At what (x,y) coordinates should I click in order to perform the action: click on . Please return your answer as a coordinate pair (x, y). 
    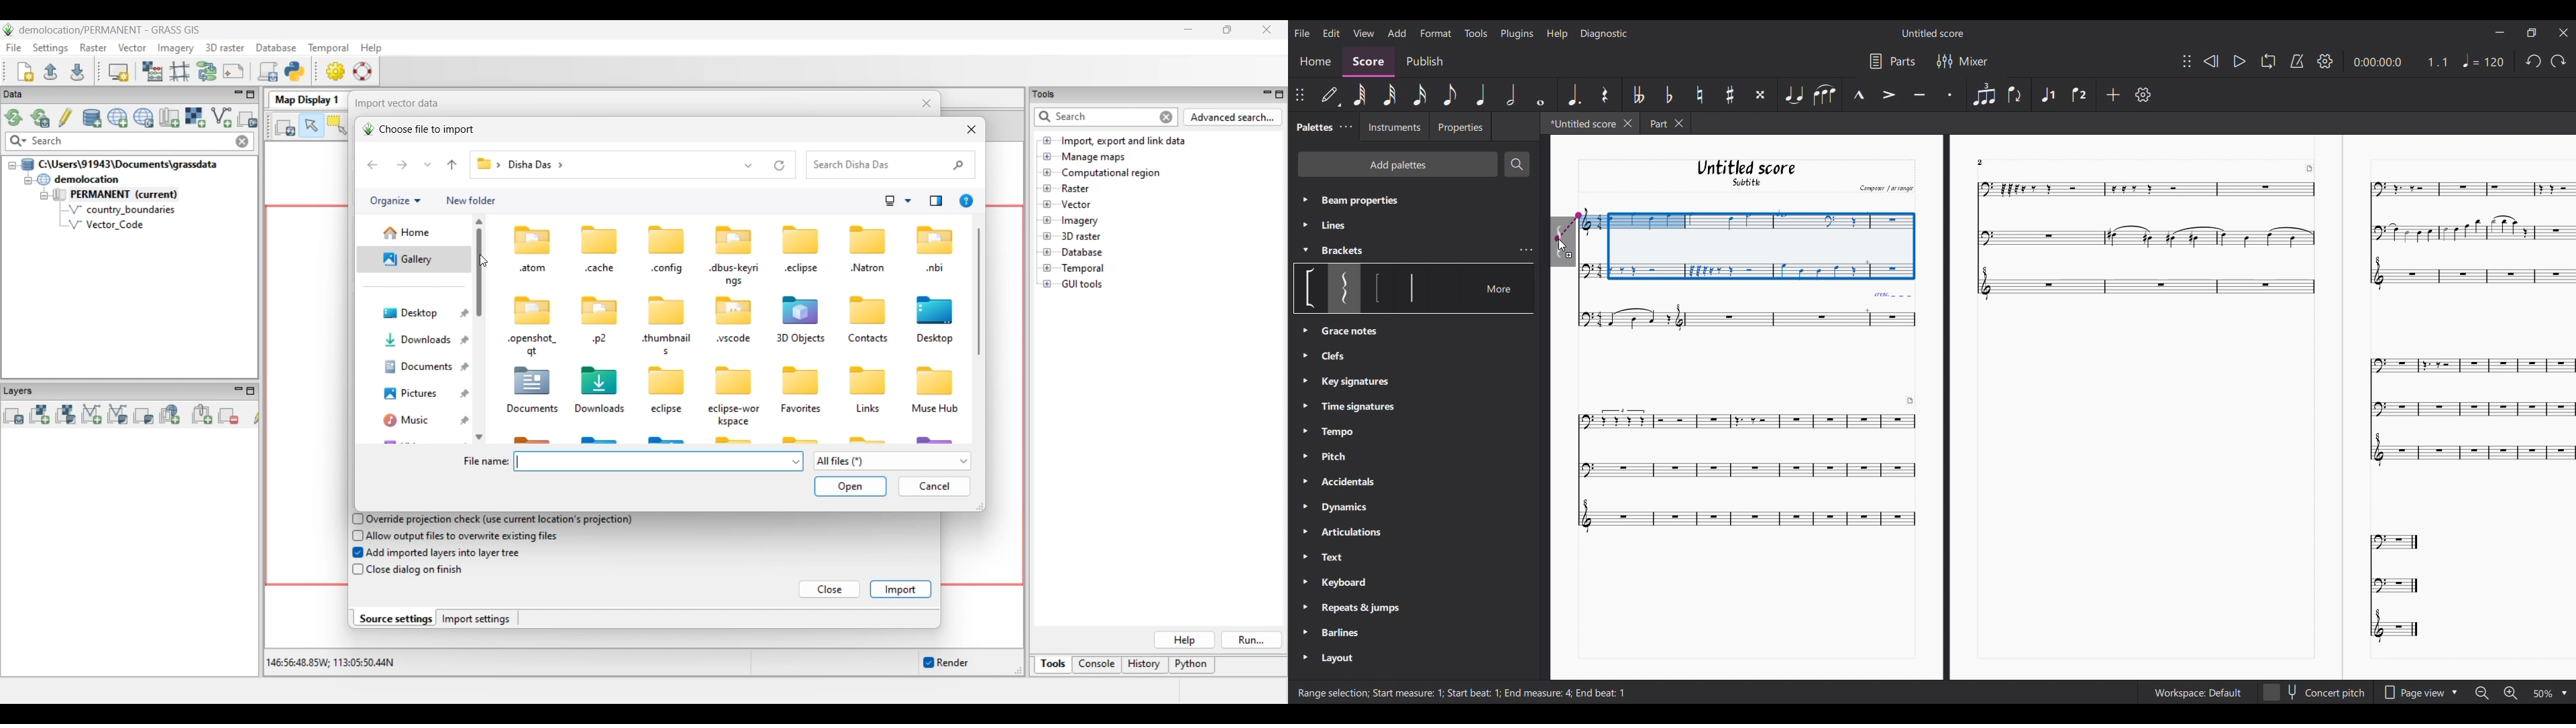
    Looking at the image, I should click on (2394, 584).